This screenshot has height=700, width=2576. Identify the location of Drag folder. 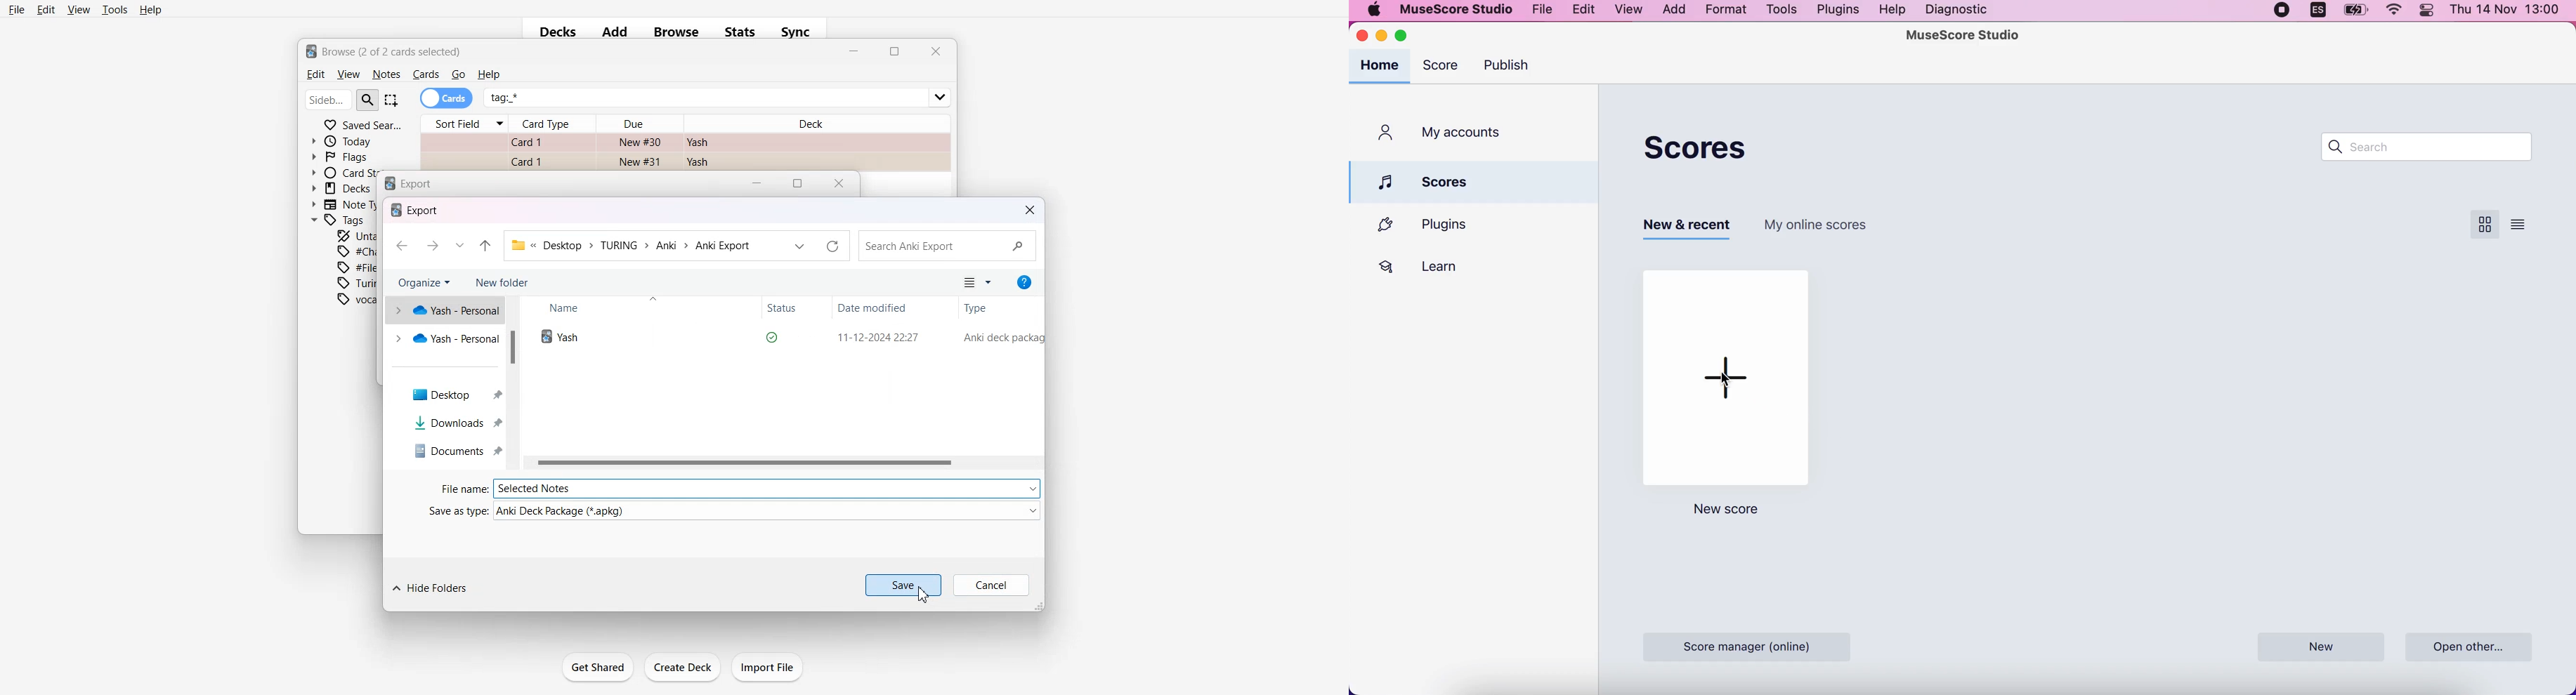
(1040, 607).